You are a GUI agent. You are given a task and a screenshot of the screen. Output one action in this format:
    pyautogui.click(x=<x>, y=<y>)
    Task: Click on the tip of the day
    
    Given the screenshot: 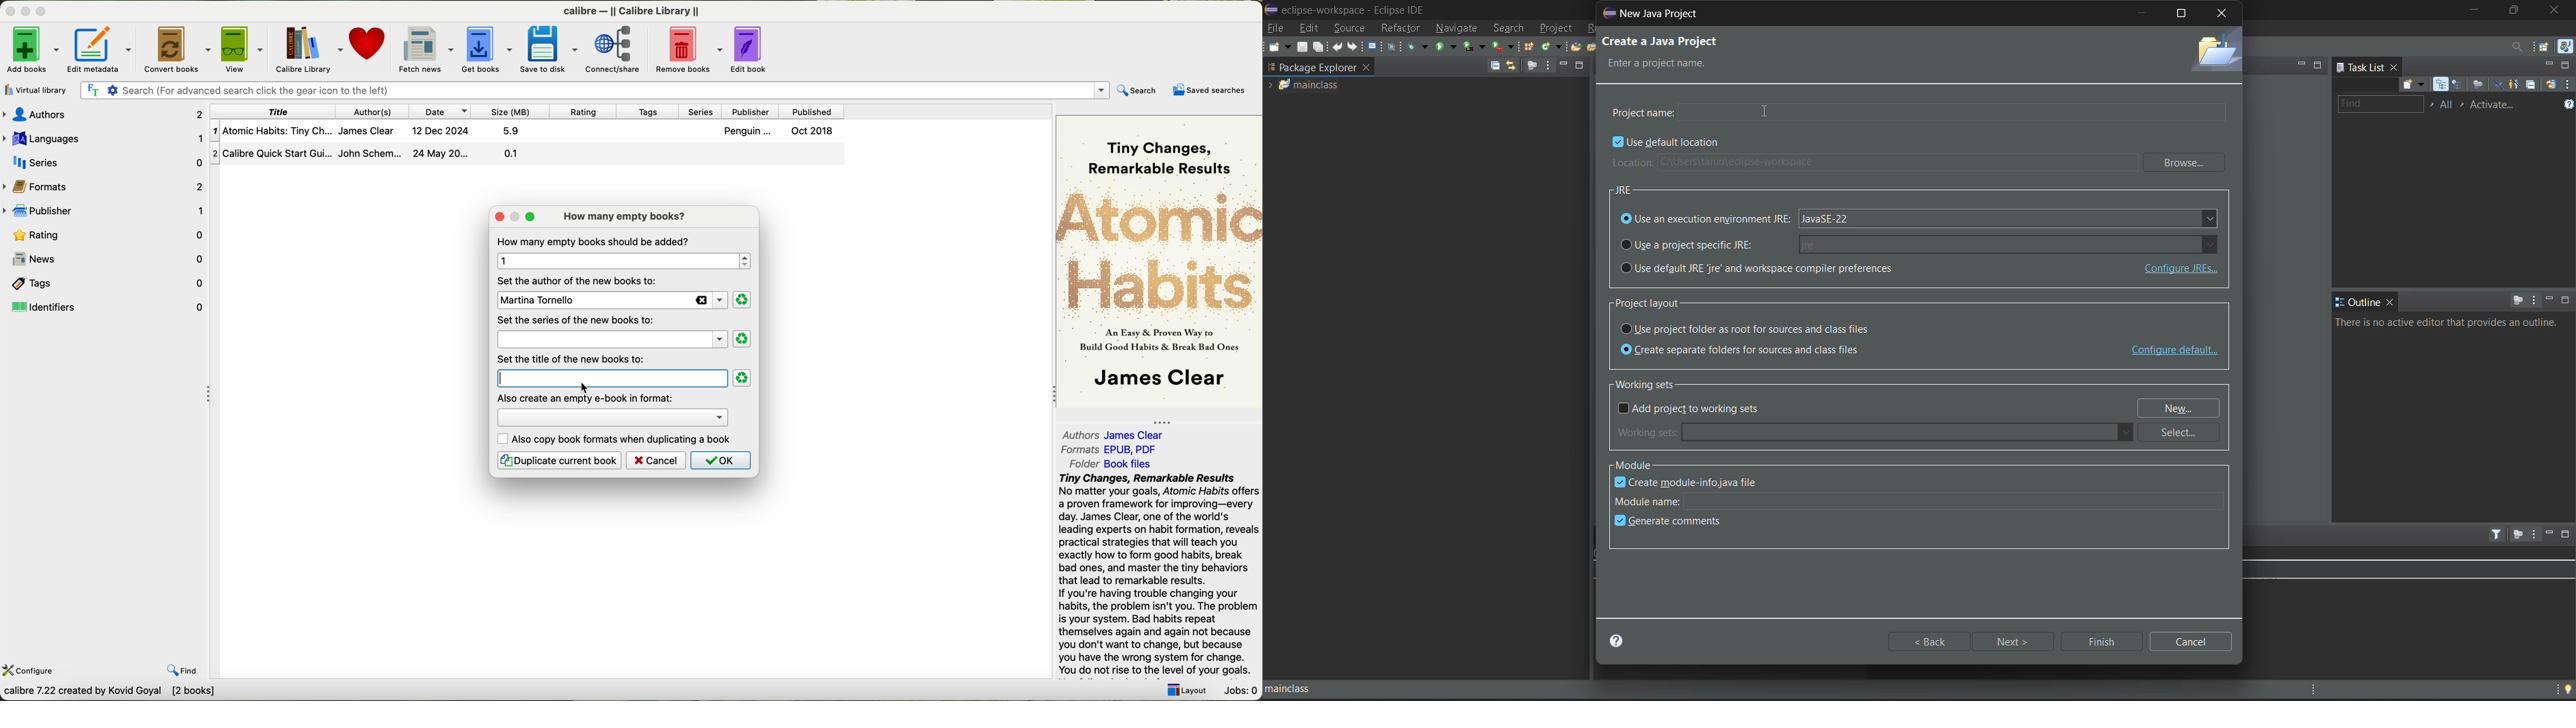 What is the action you would take?
    pyautogui.click(x=2567, y=687)
    